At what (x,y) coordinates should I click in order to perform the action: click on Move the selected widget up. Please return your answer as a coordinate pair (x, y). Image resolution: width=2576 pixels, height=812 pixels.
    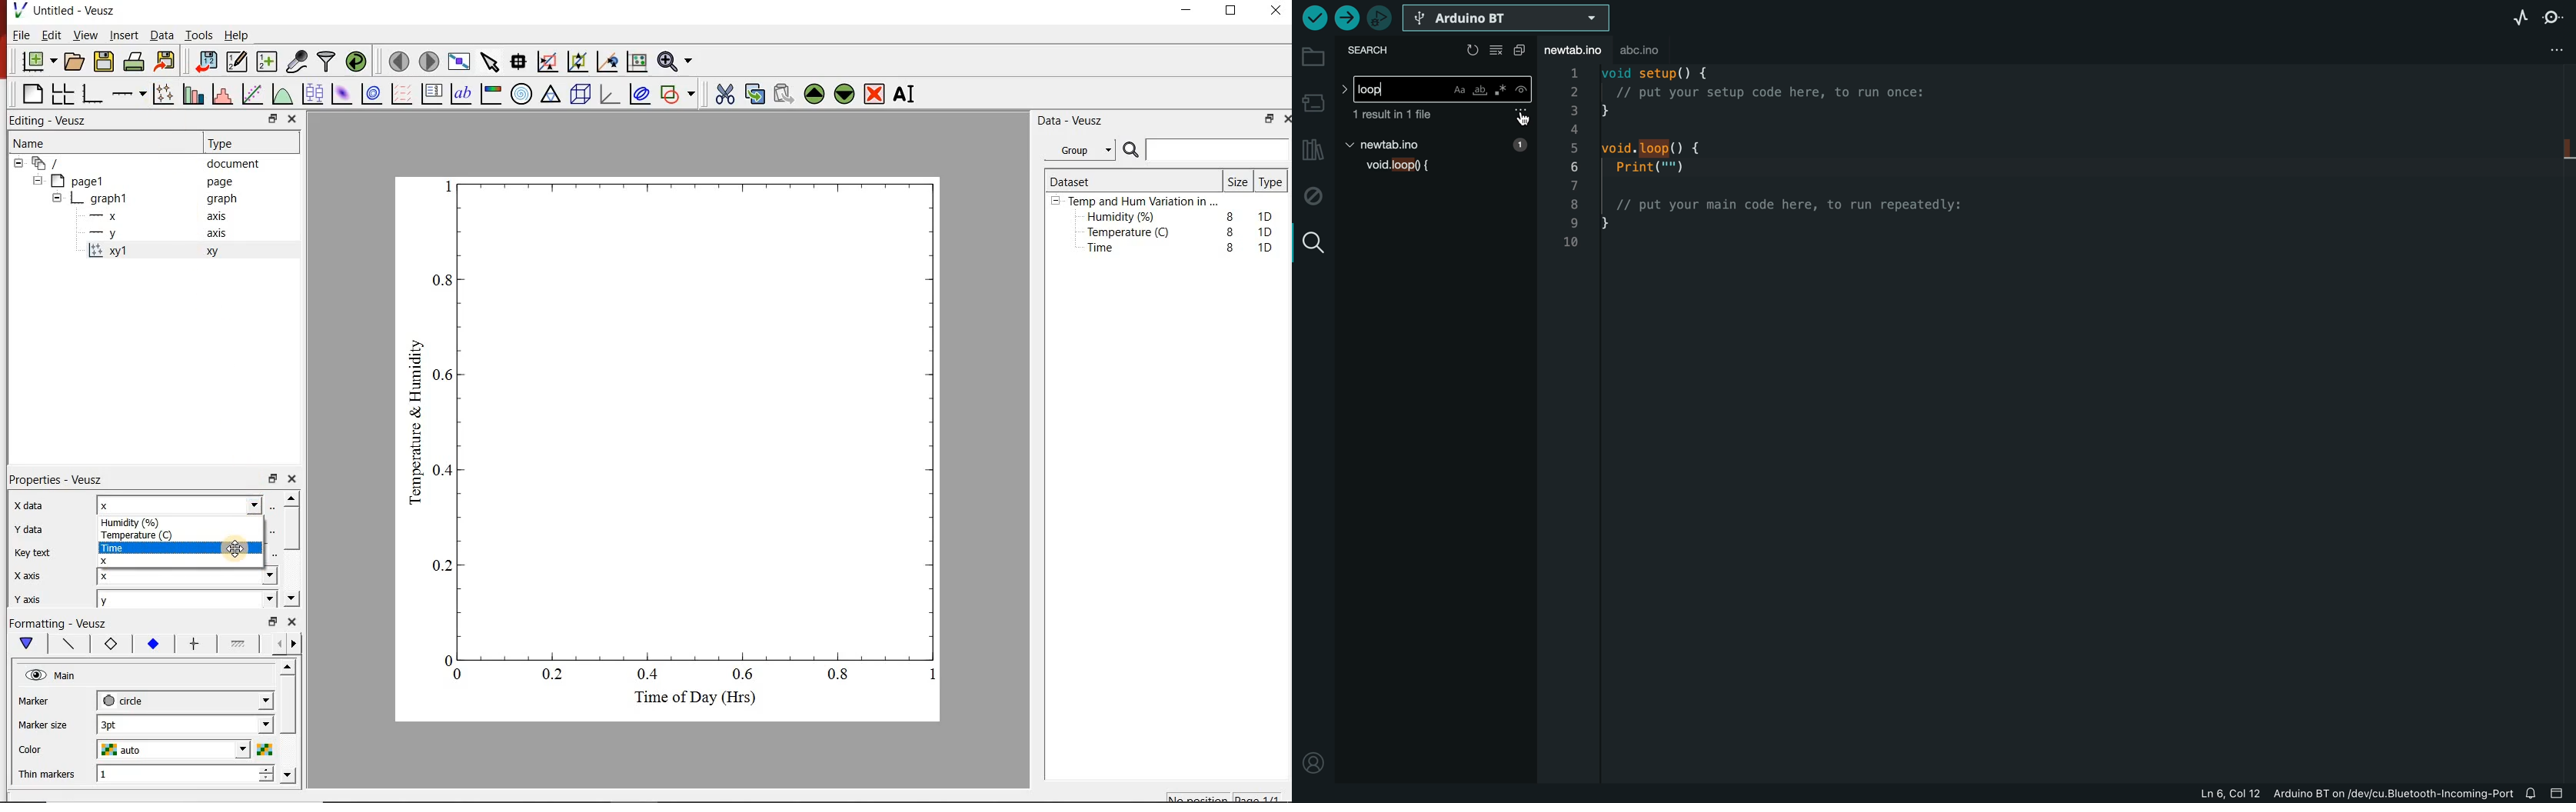
    Looking at the image, I should click on (815, 92).